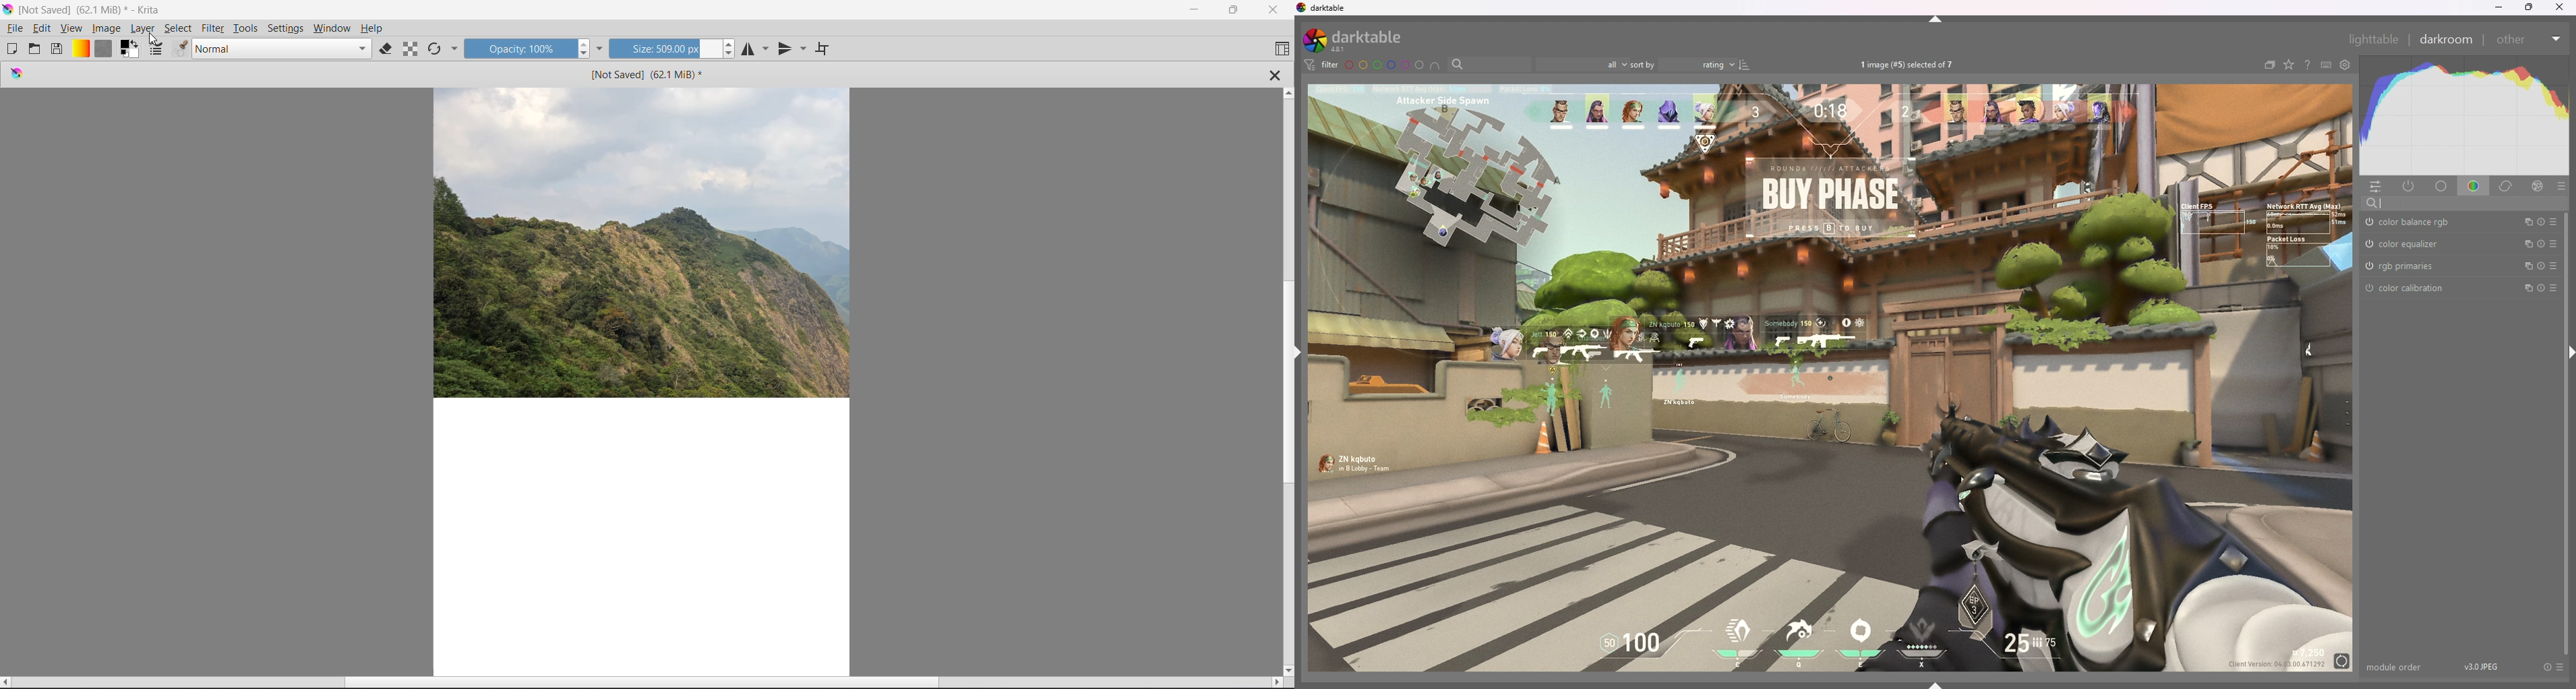 This screenshot has height=700, width=2576. I want to click on color equalizer, so click(2405, 243).